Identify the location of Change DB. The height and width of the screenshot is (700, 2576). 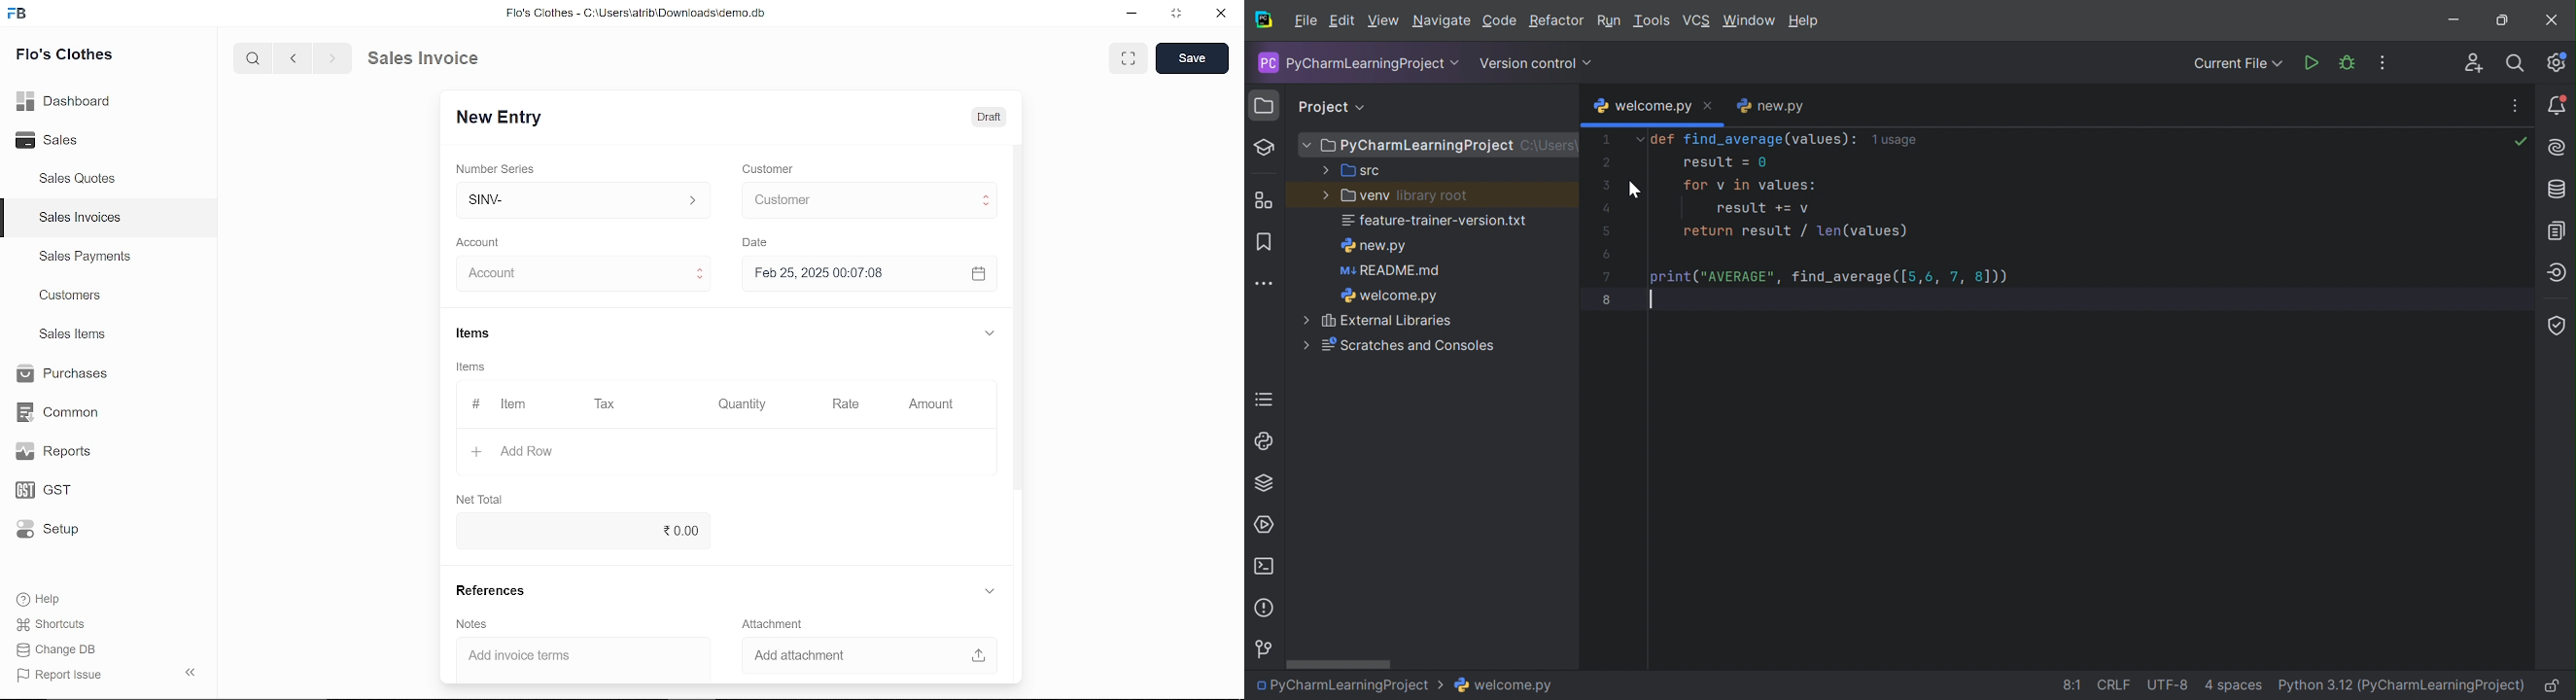
(58, 648).